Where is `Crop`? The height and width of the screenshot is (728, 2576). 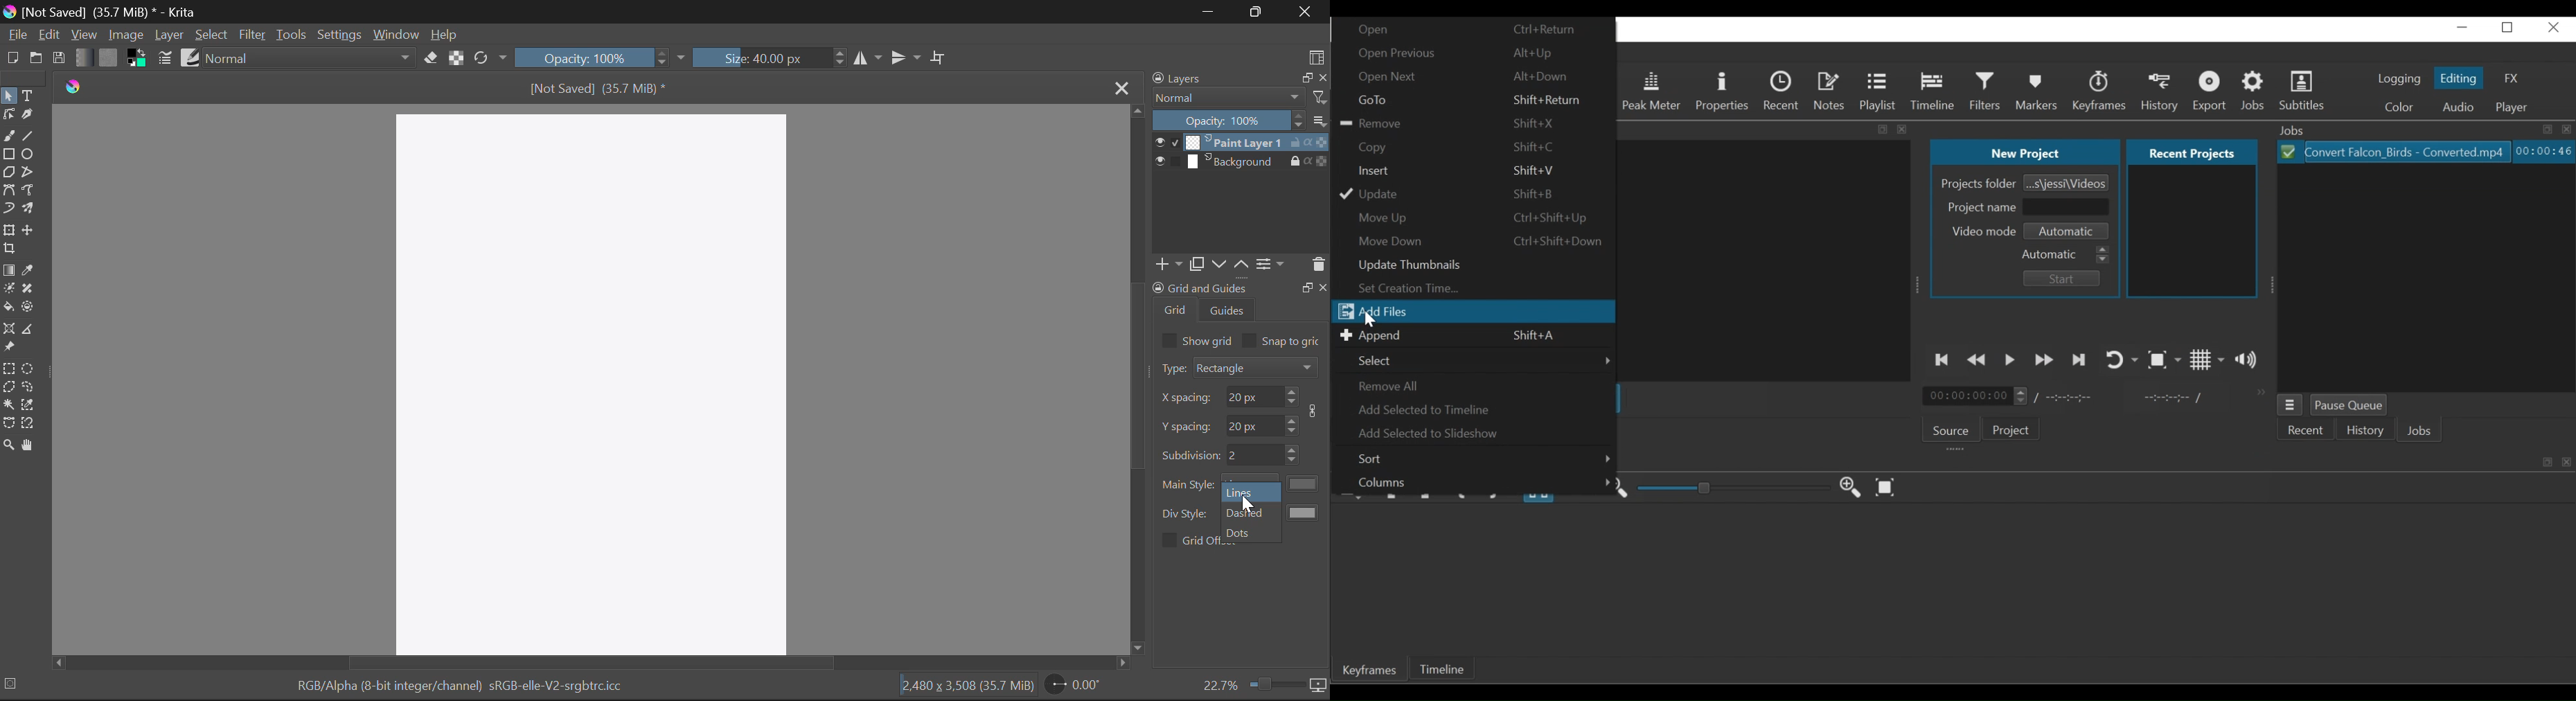
Crop is located at coordinates (9, 249).